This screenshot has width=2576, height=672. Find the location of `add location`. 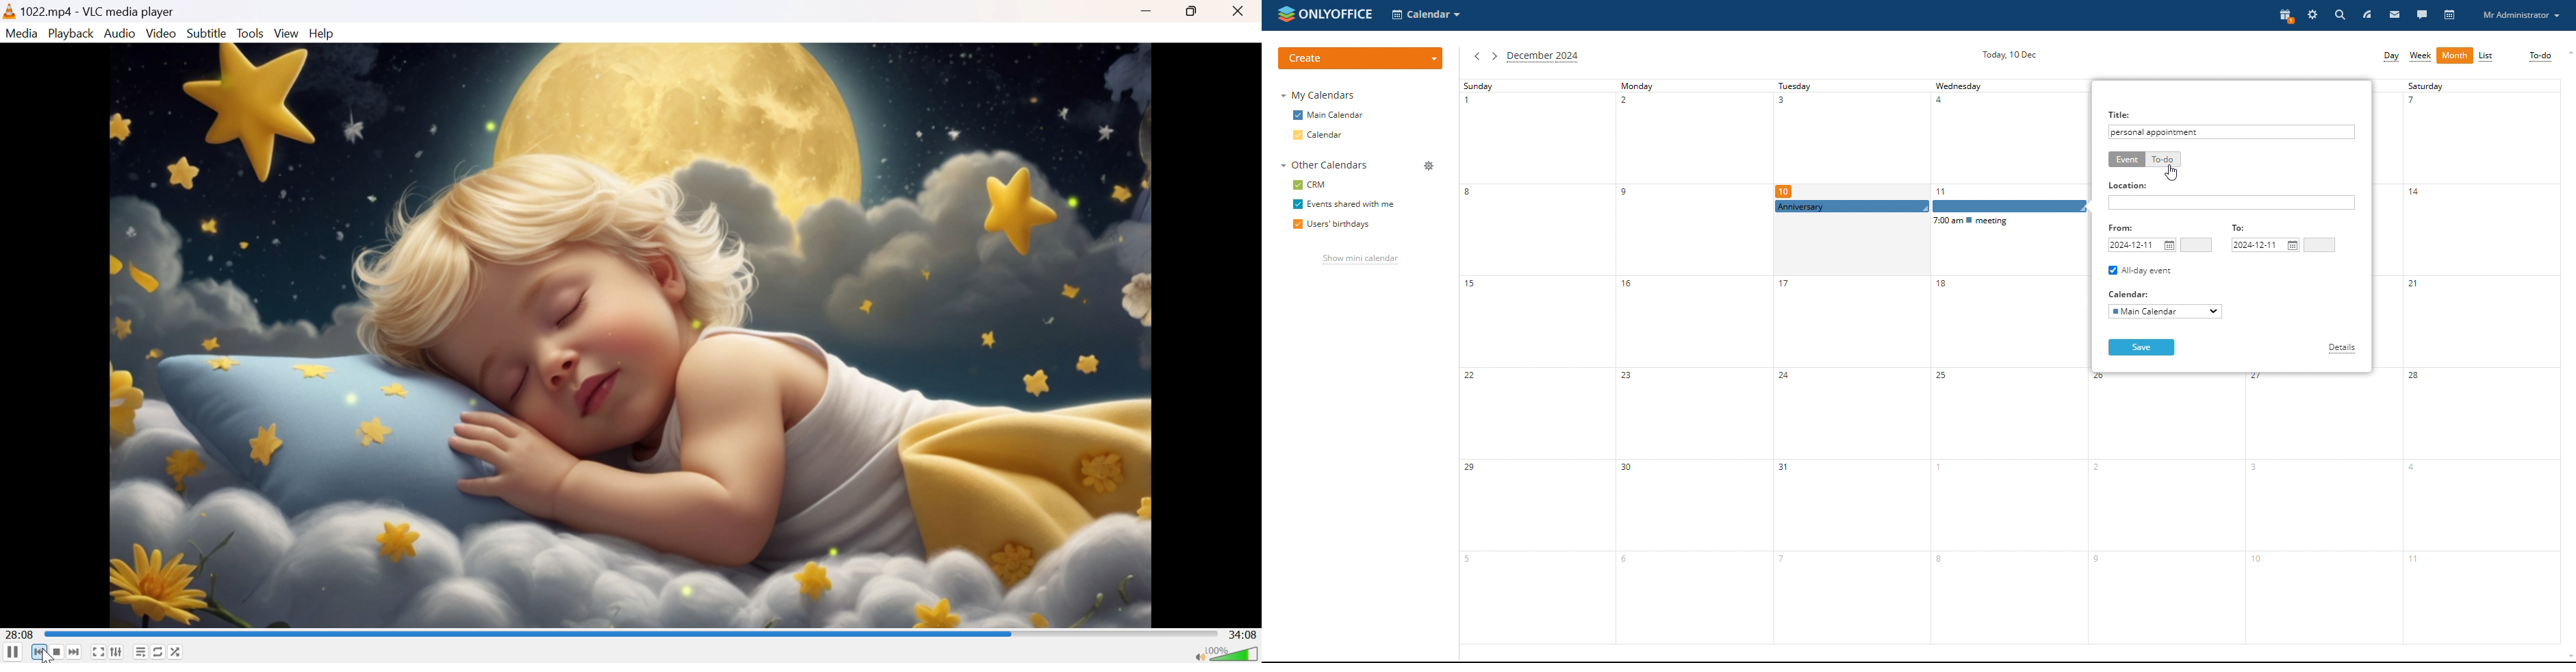

add location is located at coordinates (2232, 202).